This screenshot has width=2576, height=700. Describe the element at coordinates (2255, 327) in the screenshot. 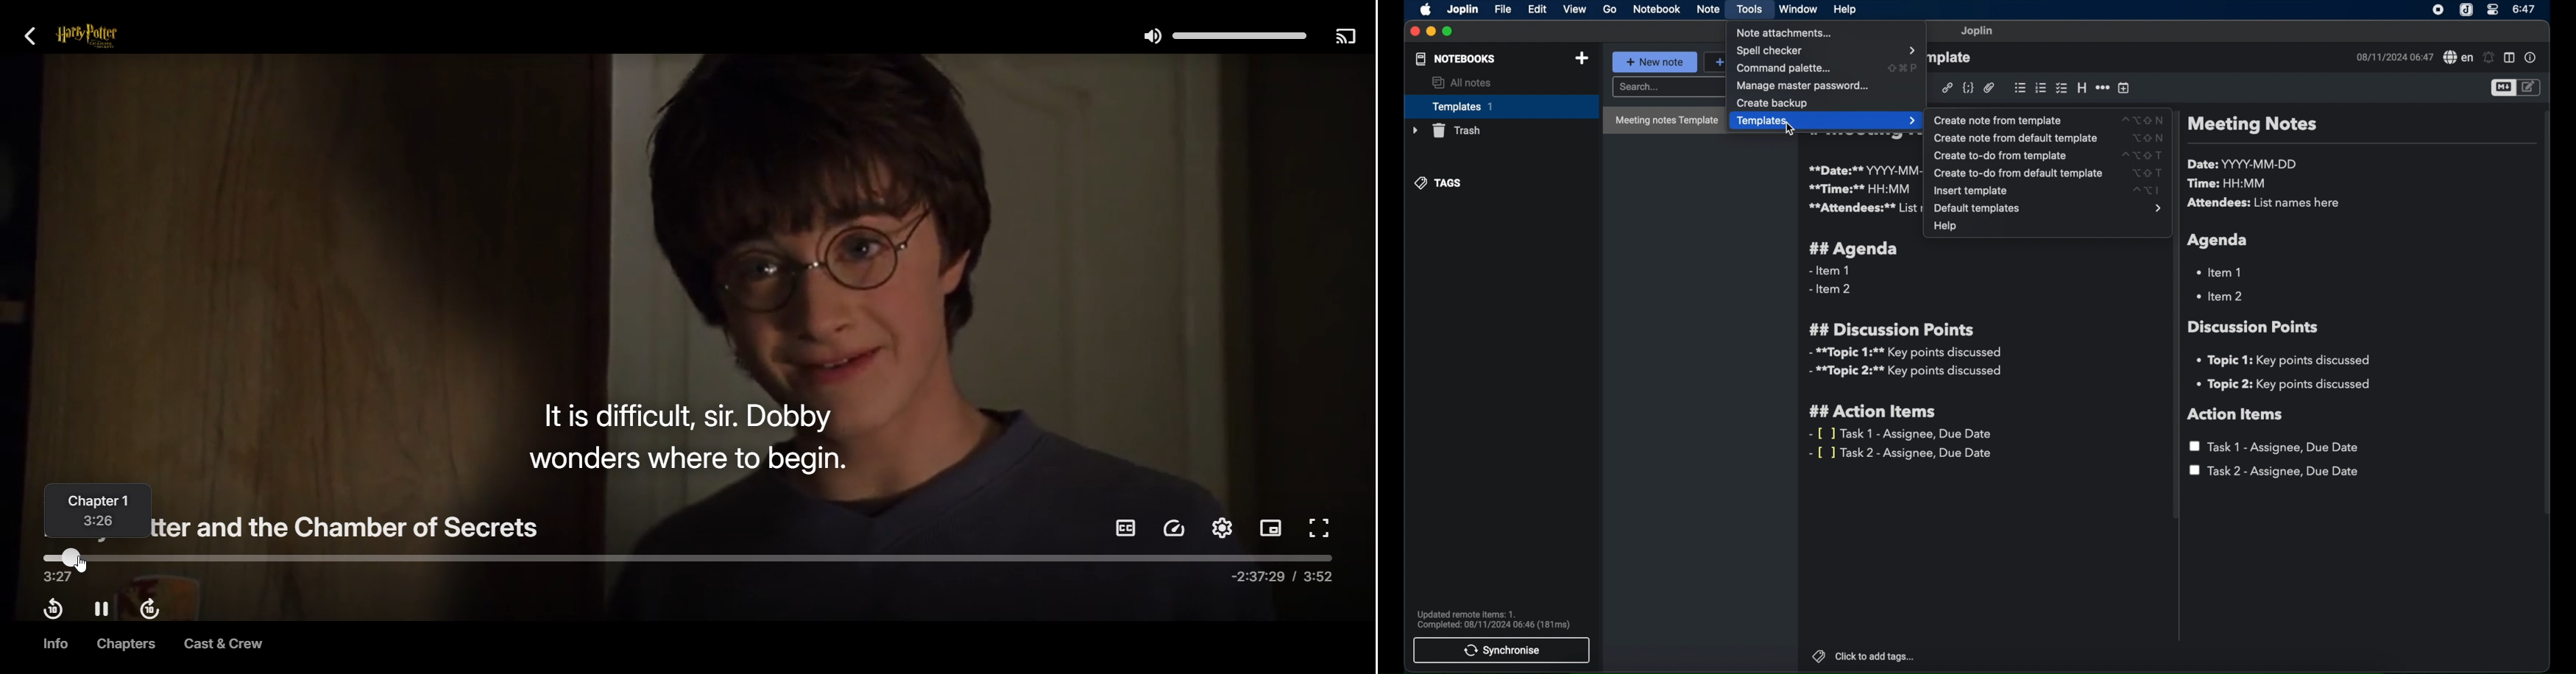

I see `discussion points` at that location.